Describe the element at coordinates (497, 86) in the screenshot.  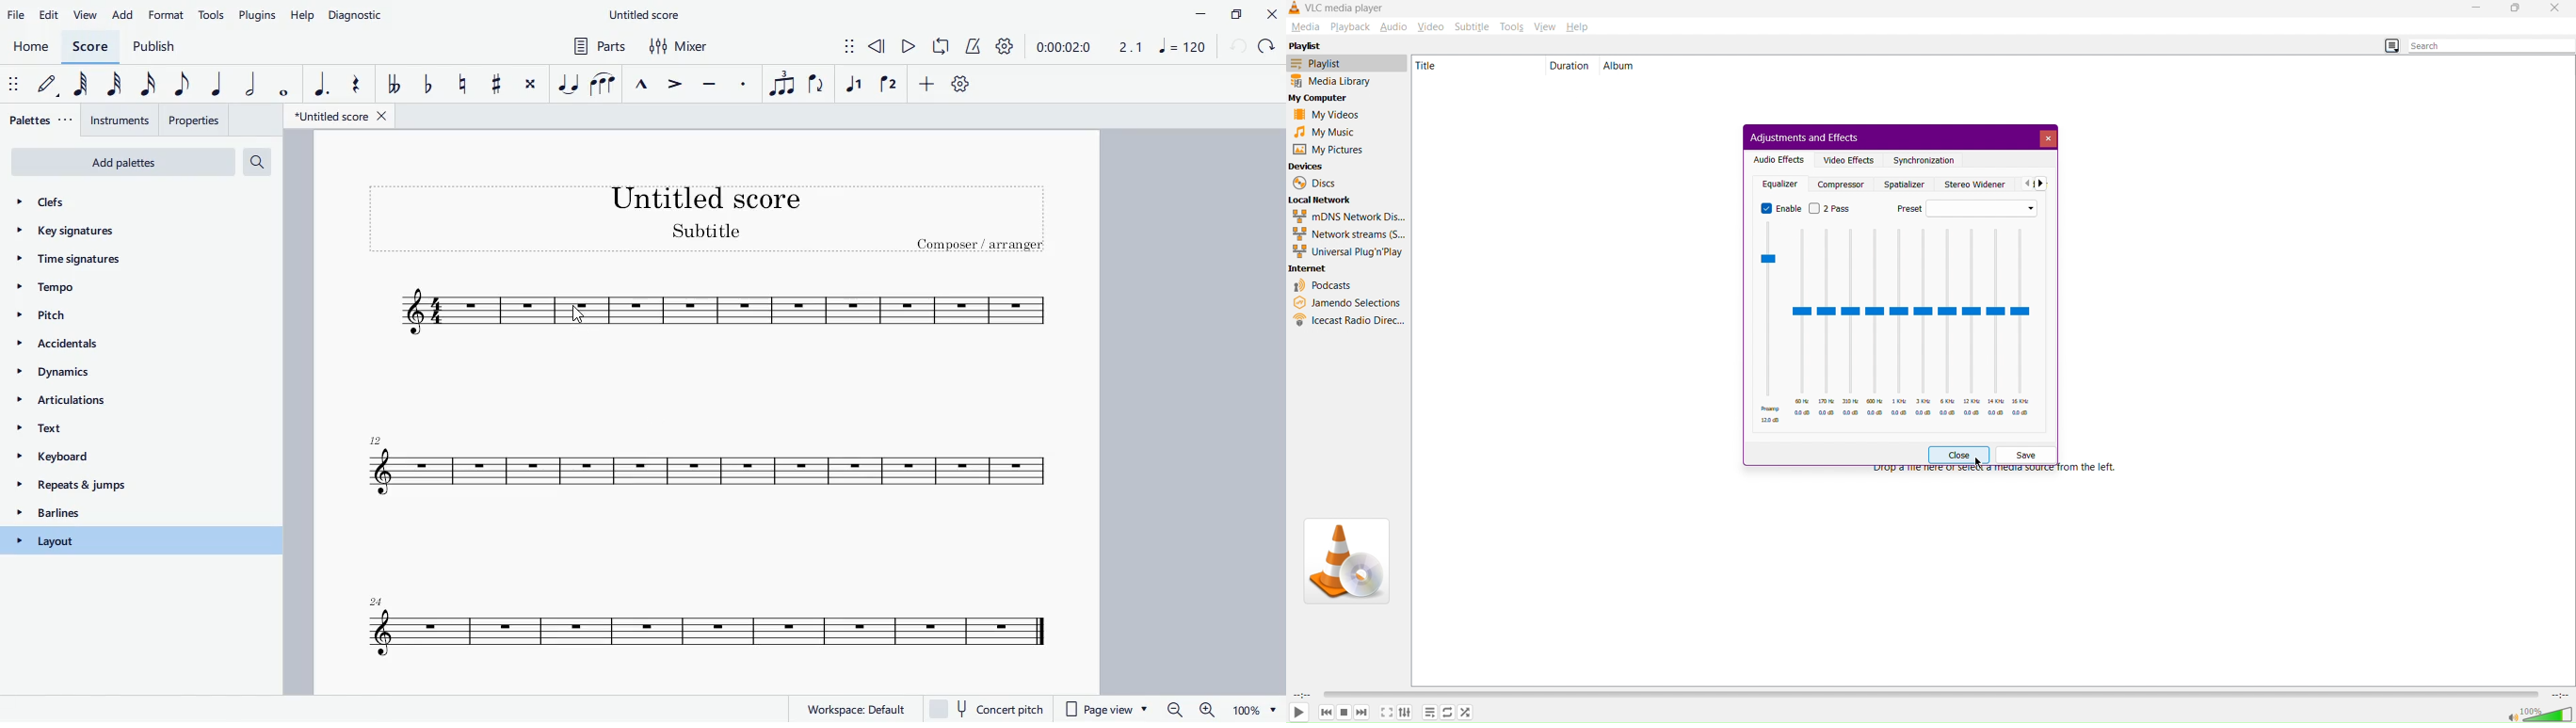
I see `toggle sharp` at that location.